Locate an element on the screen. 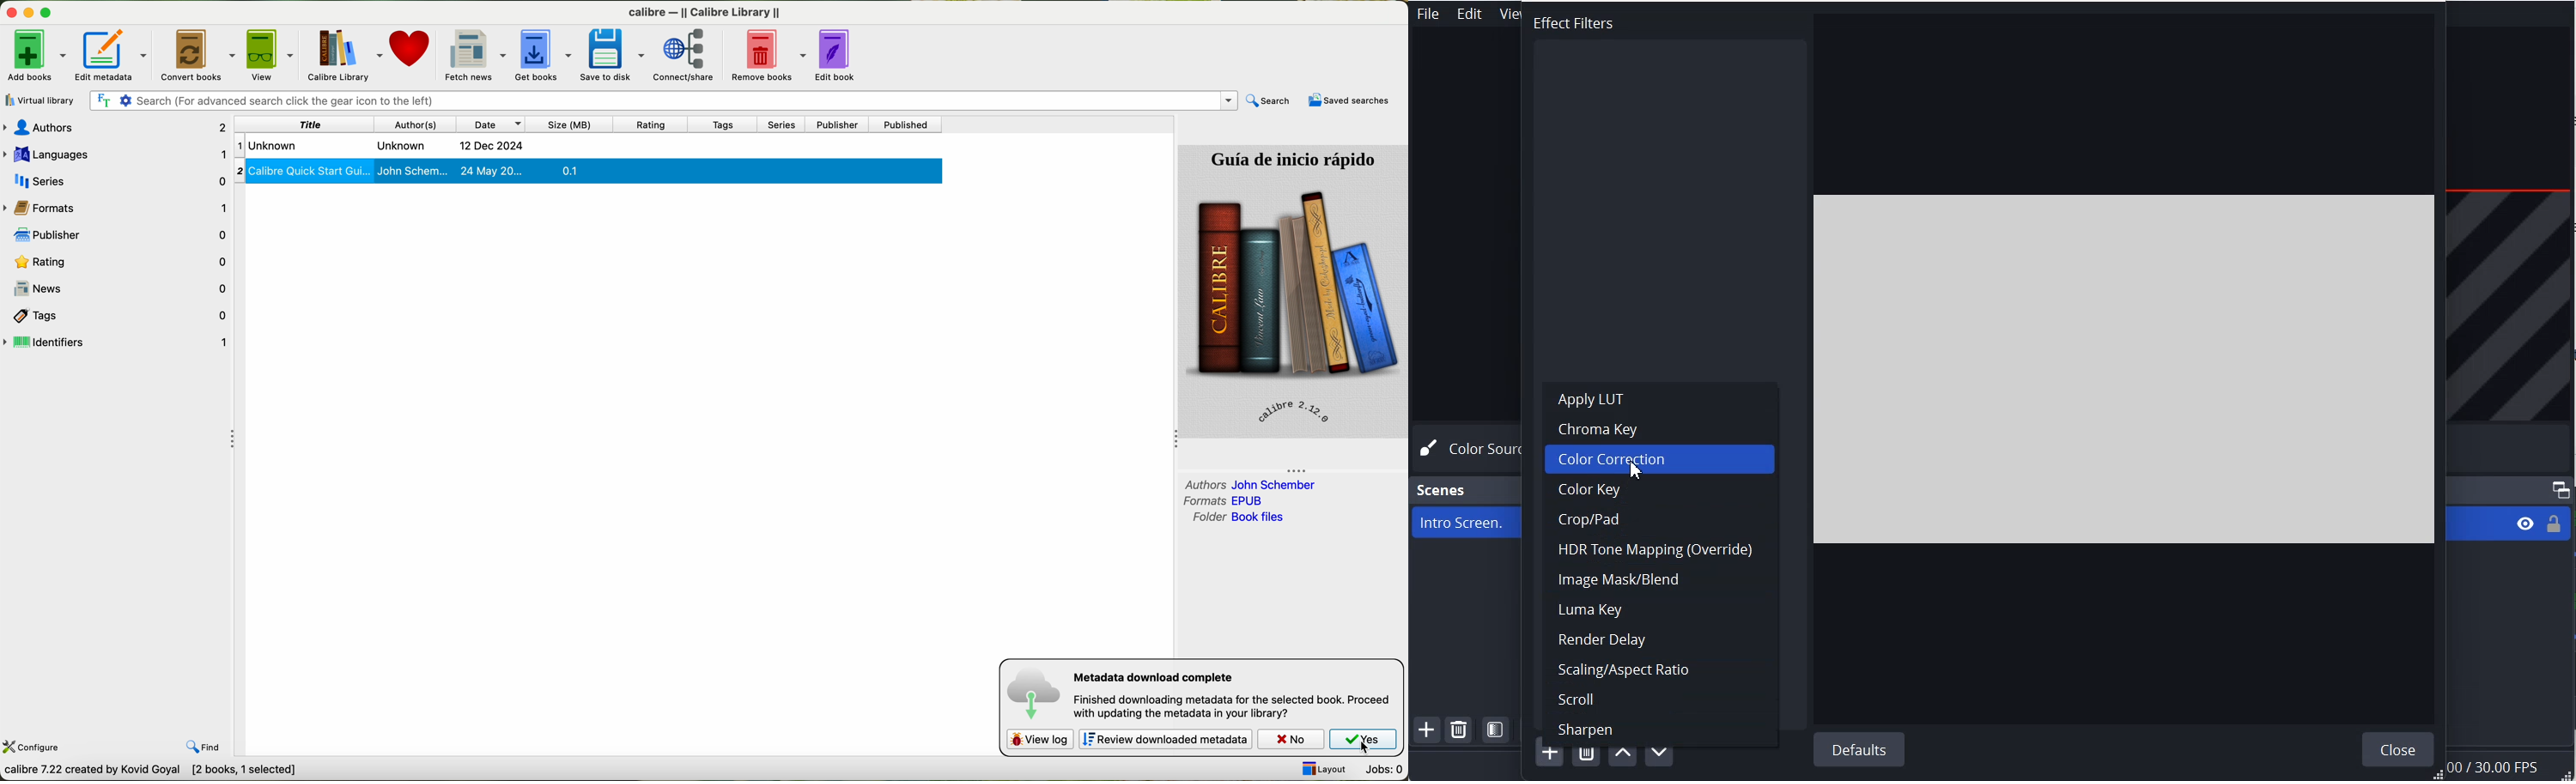 This screenshot has width=2576, height=784. size is located at coordinates (571, 124).